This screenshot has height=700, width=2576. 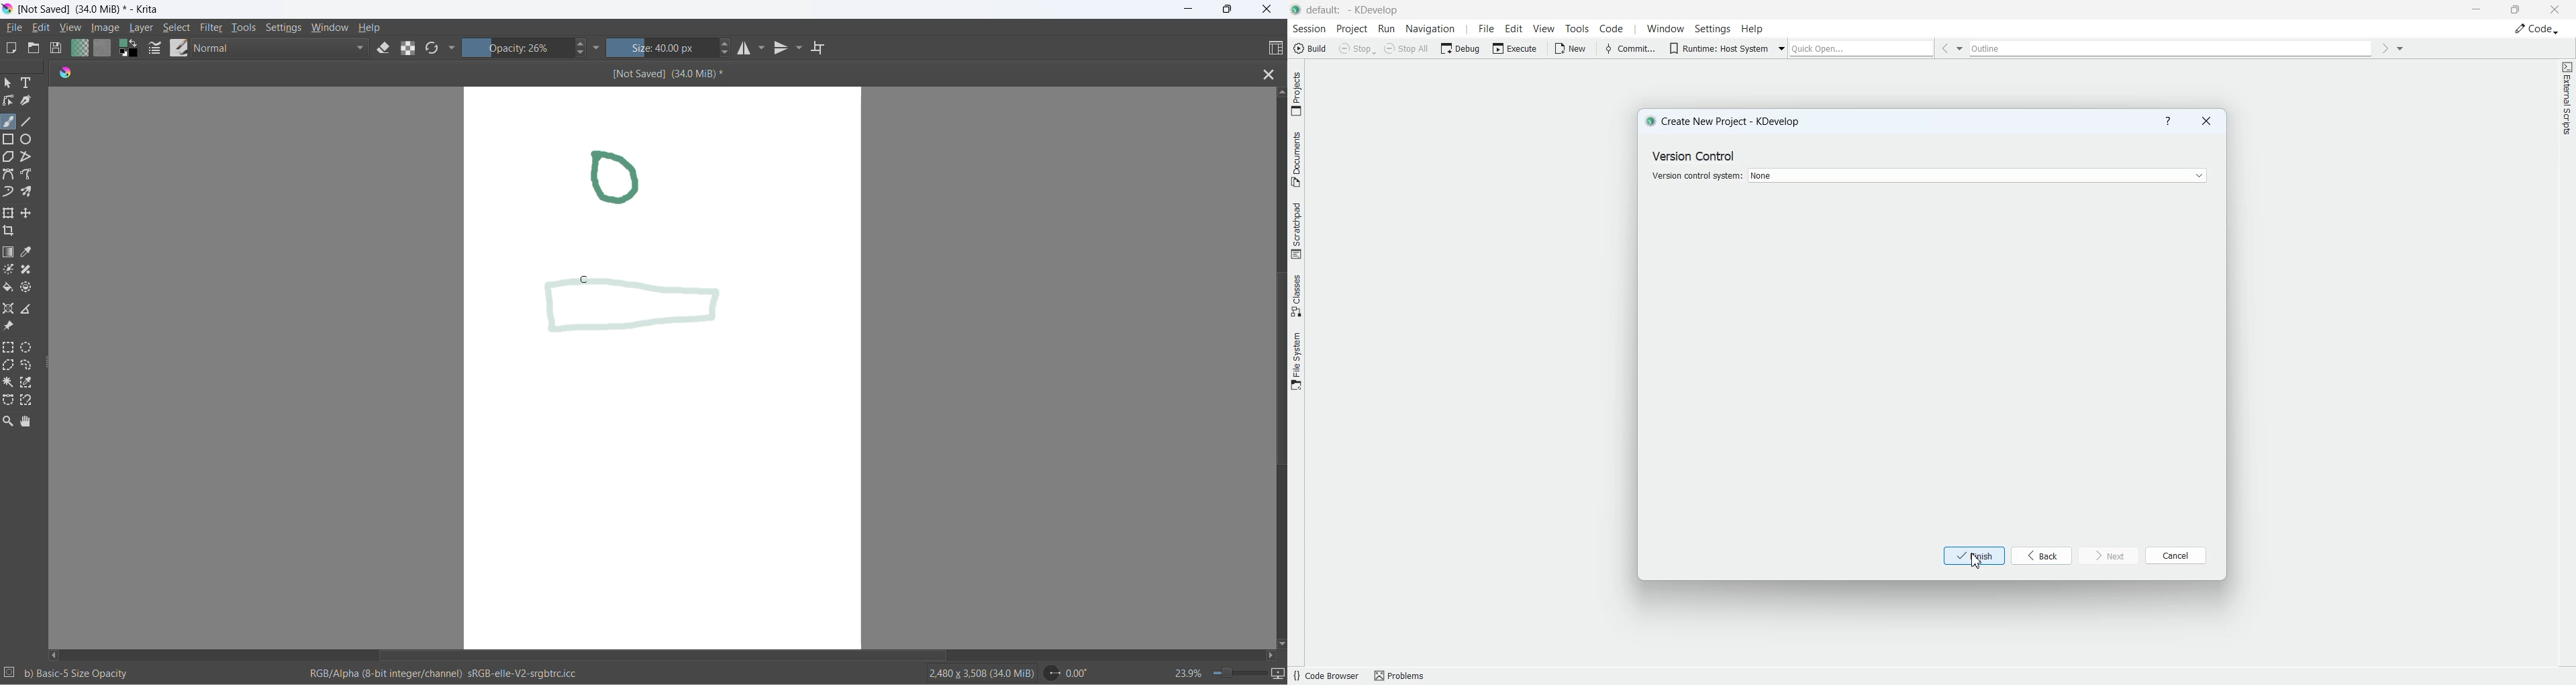 I want to click on Minimize, so click(x=2478, y=9).